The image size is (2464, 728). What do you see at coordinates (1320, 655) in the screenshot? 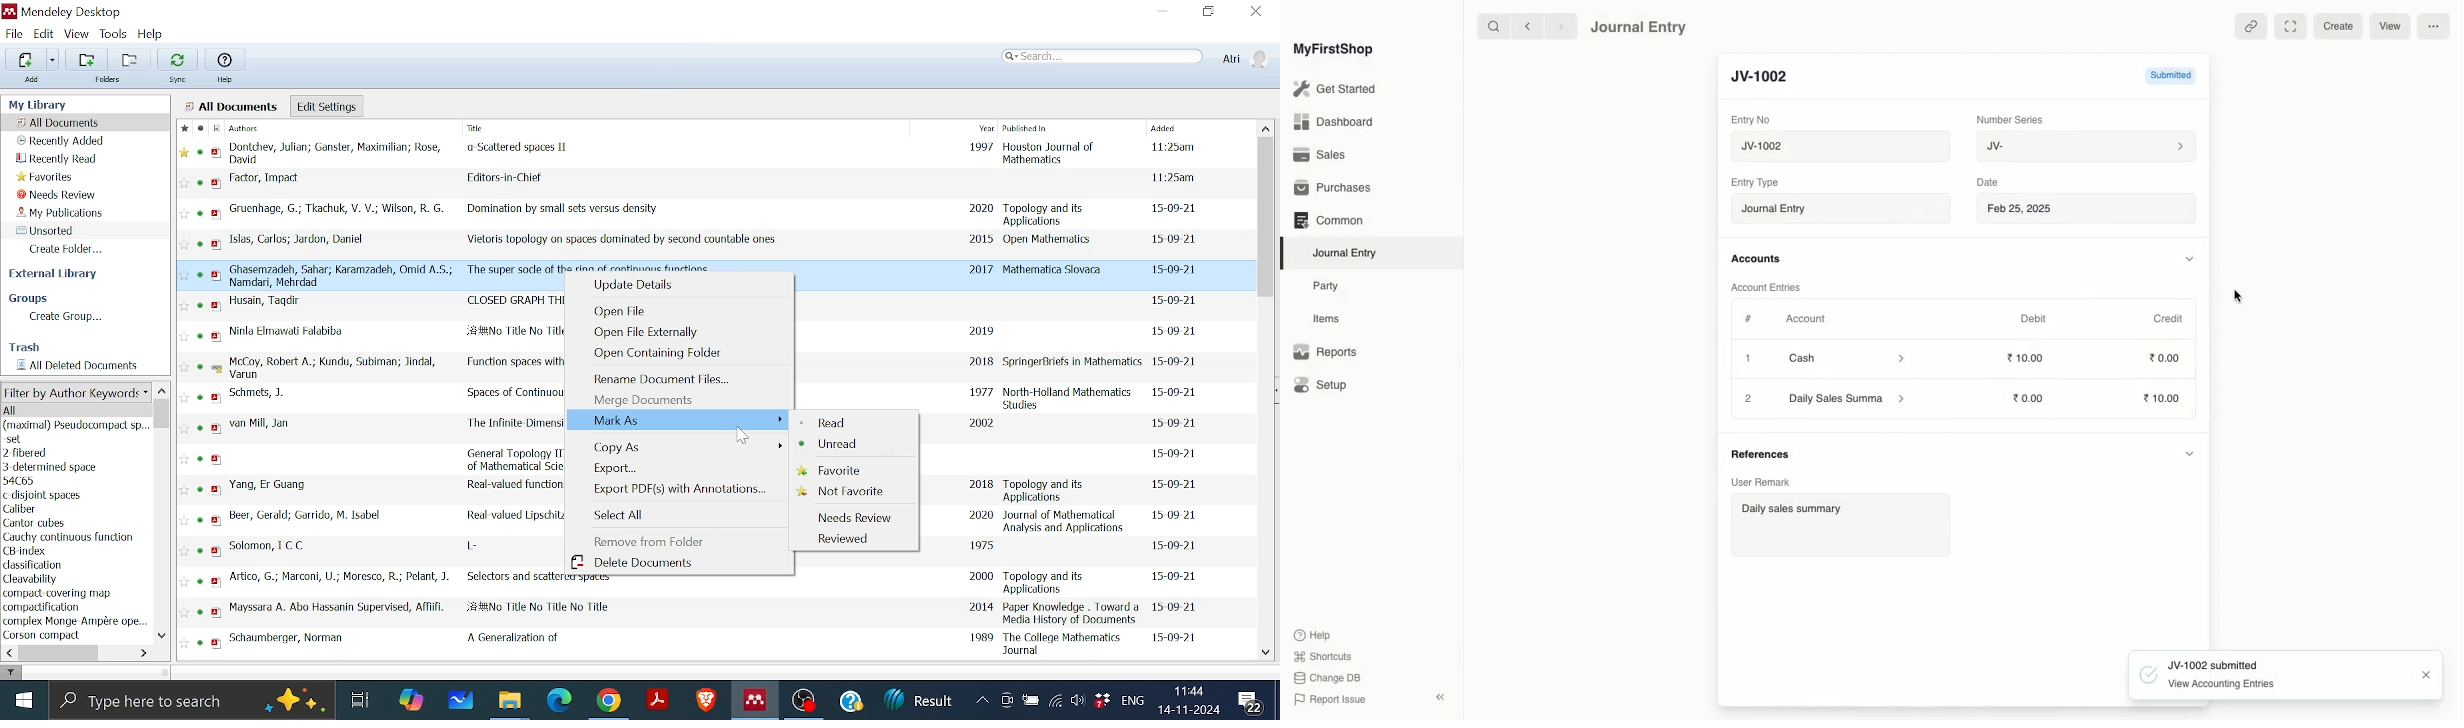
I see `Shortcuts` at bounding box center [1320, 655].